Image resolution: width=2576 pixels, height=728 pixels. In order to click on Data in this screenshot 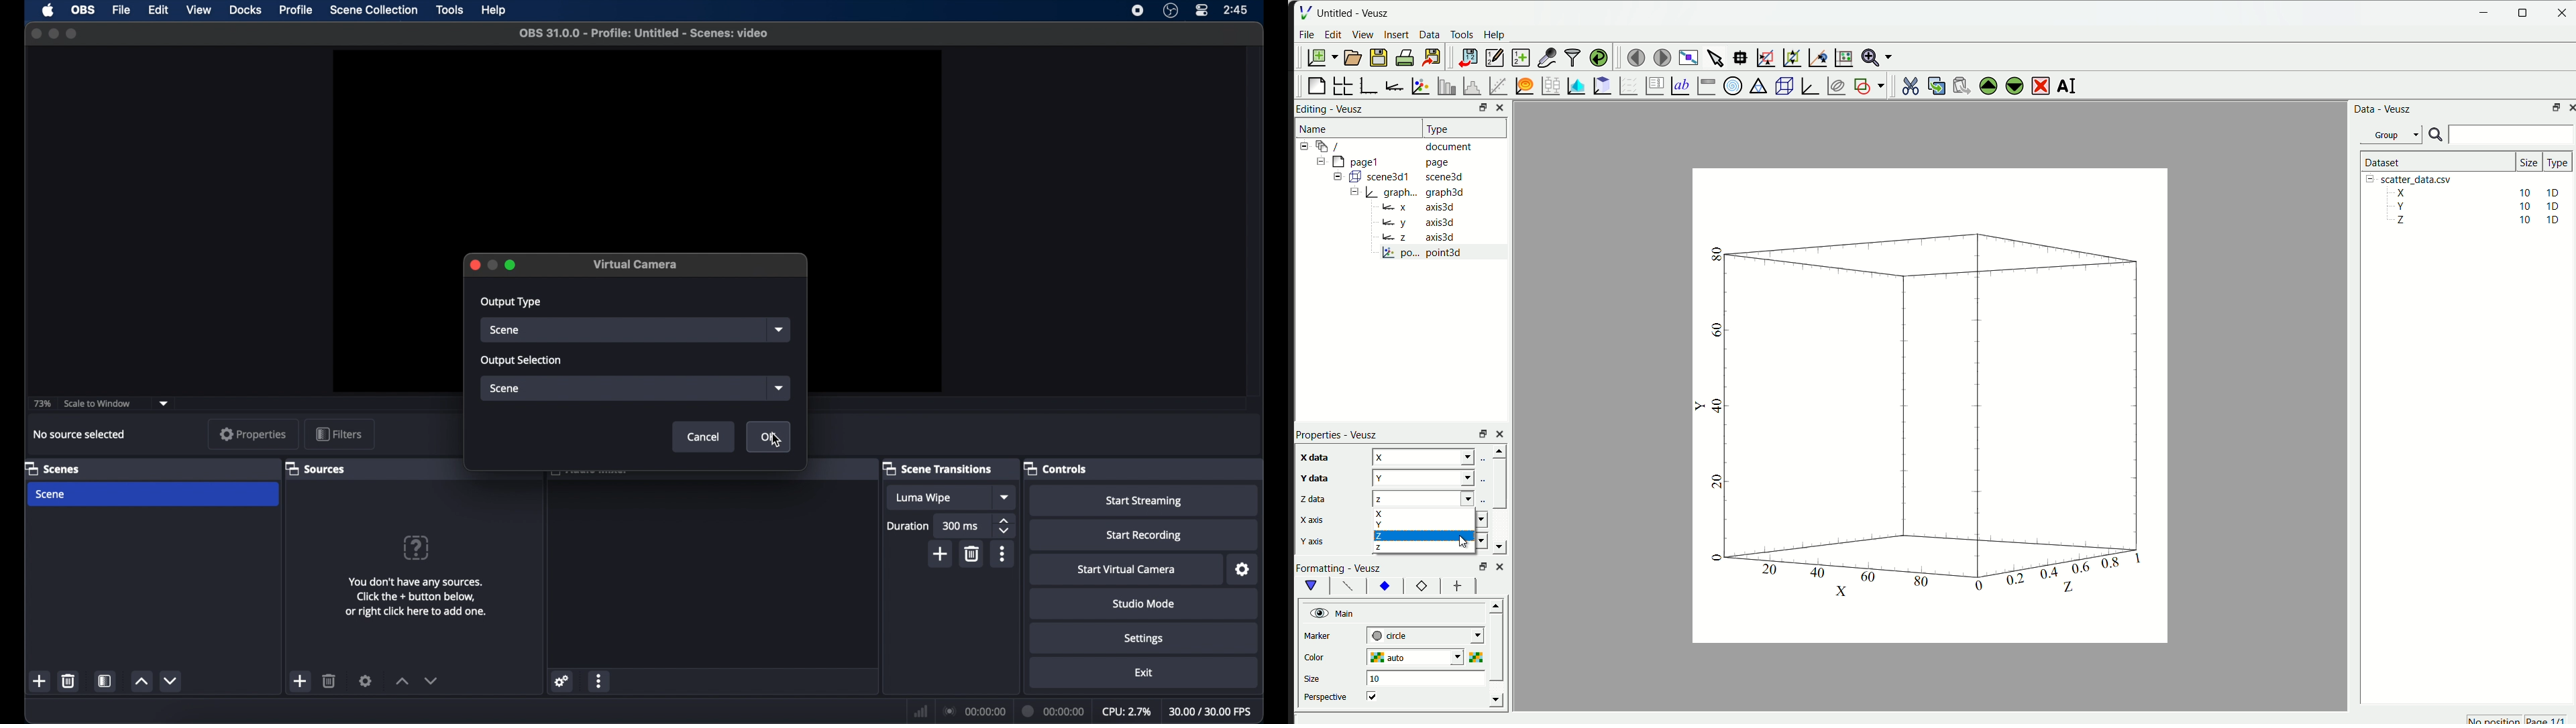, I will do `click(1428, 36)`.